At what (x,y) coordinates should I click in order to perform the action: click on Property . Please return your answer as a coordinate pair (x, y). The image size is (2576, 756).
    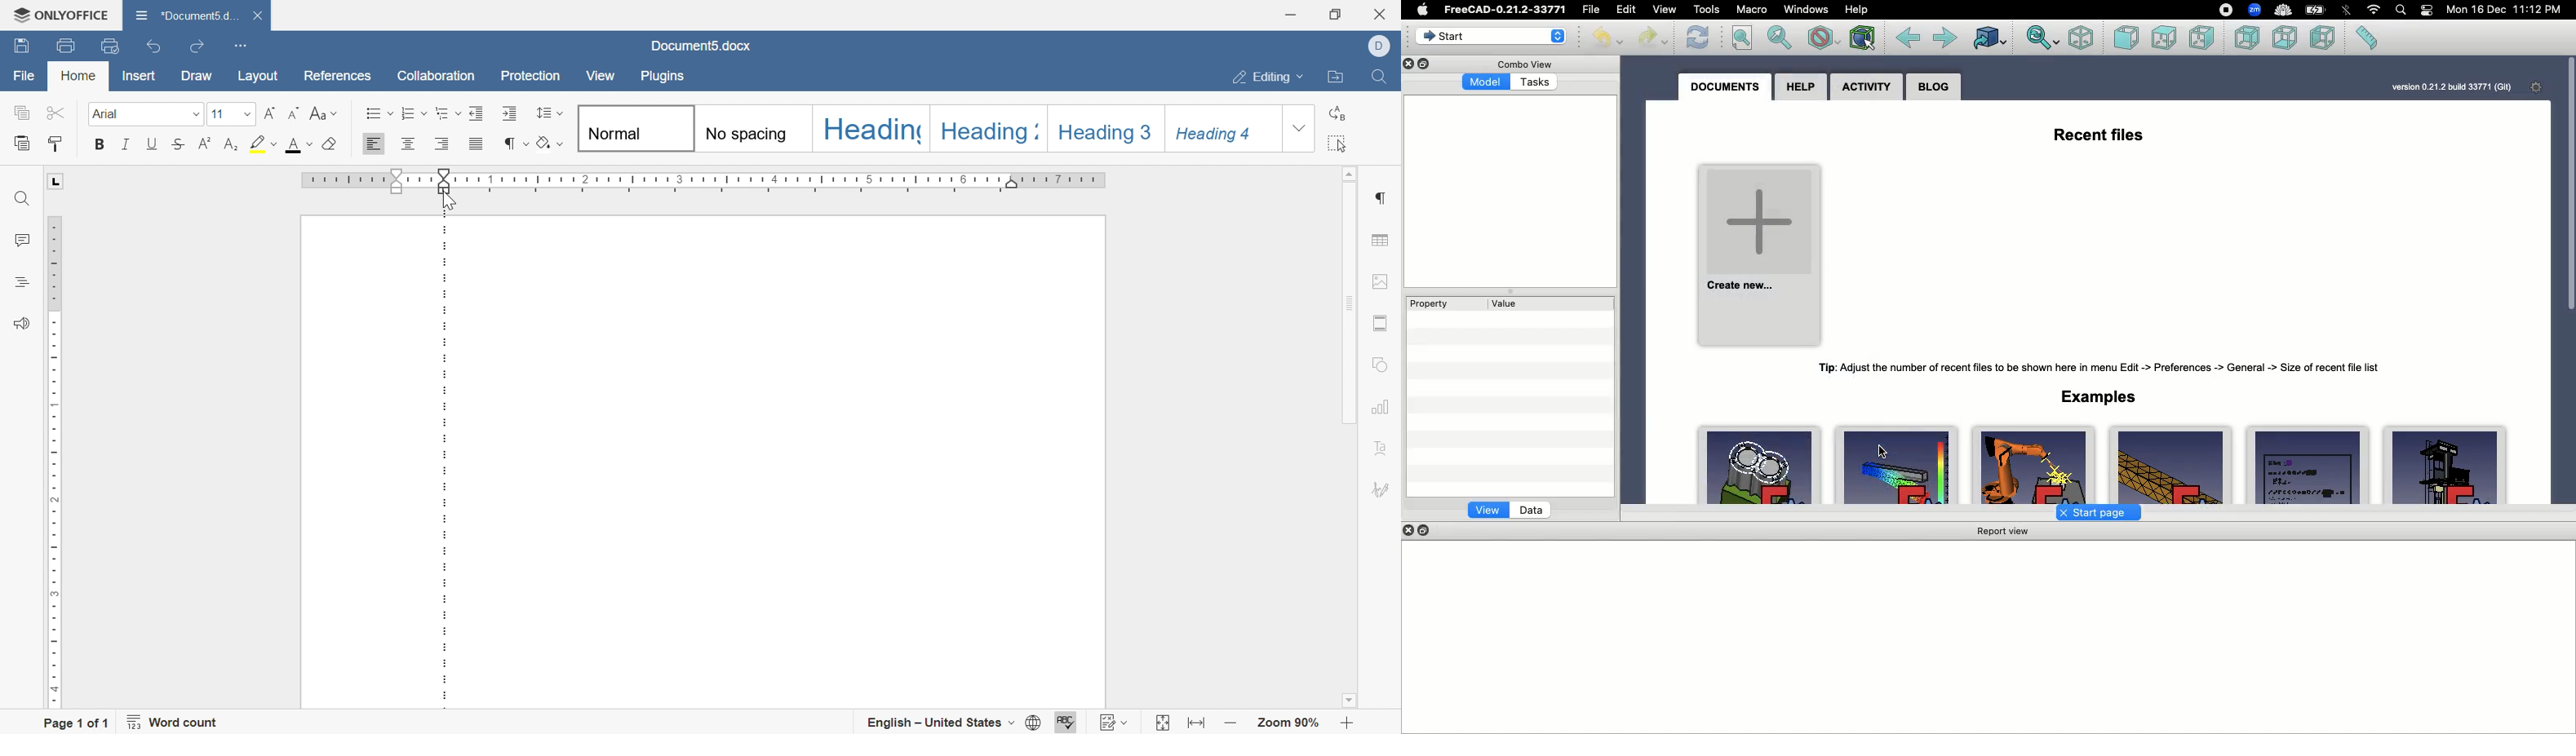
    Looking at the image, I should click on (1436, 303).